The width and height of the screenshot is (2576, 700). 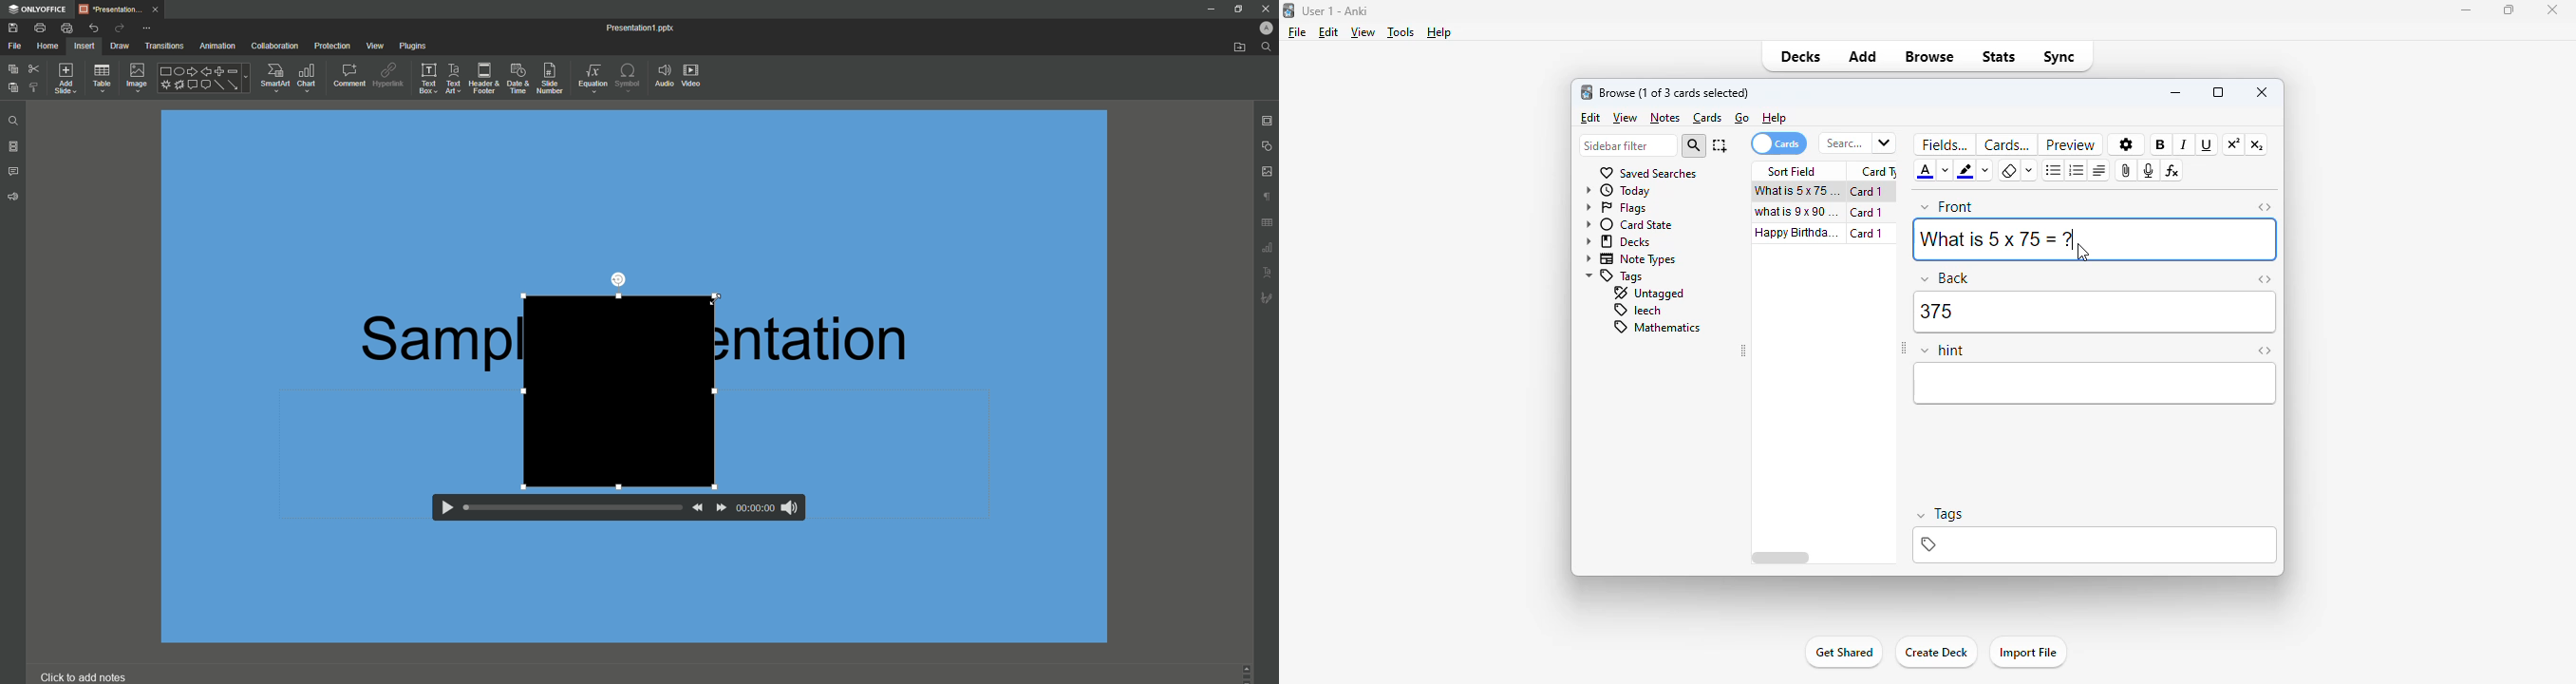 What do you see at coordinates (119, 28) in the screenshot?
I see `Redo` at bounding box center [119, 28].